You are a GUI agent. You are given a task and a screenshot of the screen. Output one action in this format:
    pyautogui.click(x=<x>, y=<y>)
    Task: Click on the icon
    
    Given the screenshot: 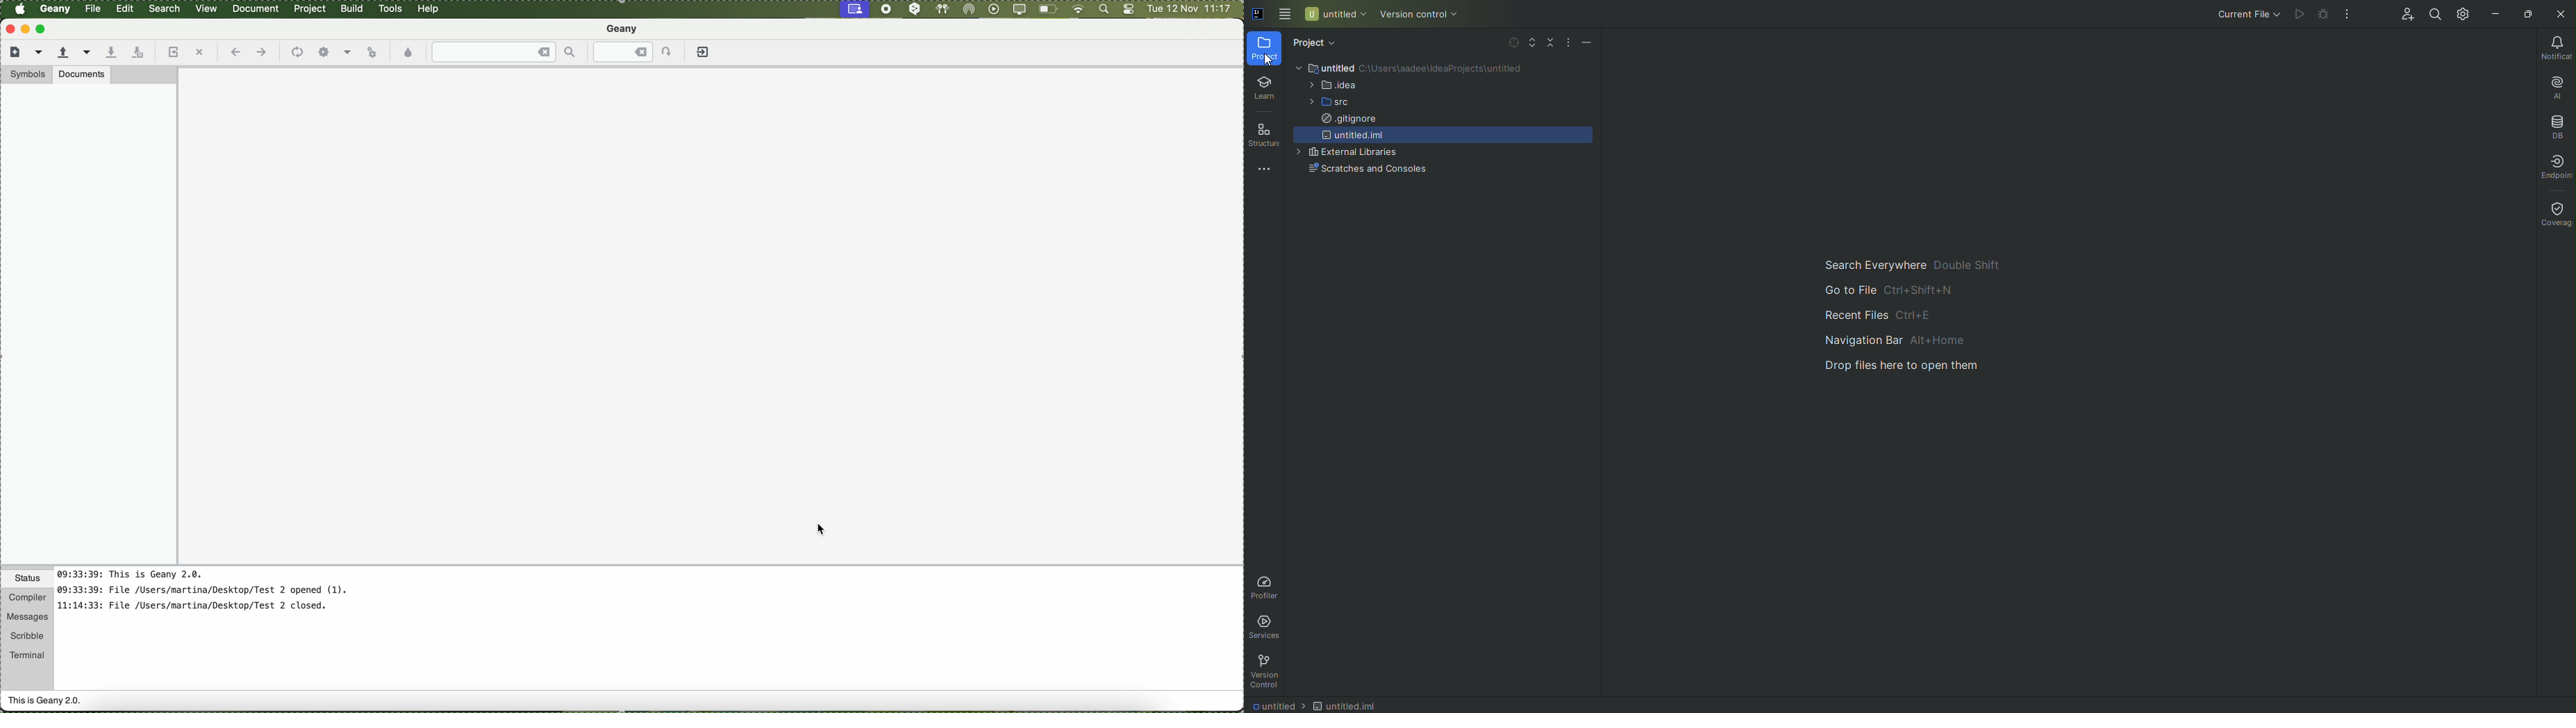 What is the action you would take?
    pyautogui.click(x=324, y=52)
    